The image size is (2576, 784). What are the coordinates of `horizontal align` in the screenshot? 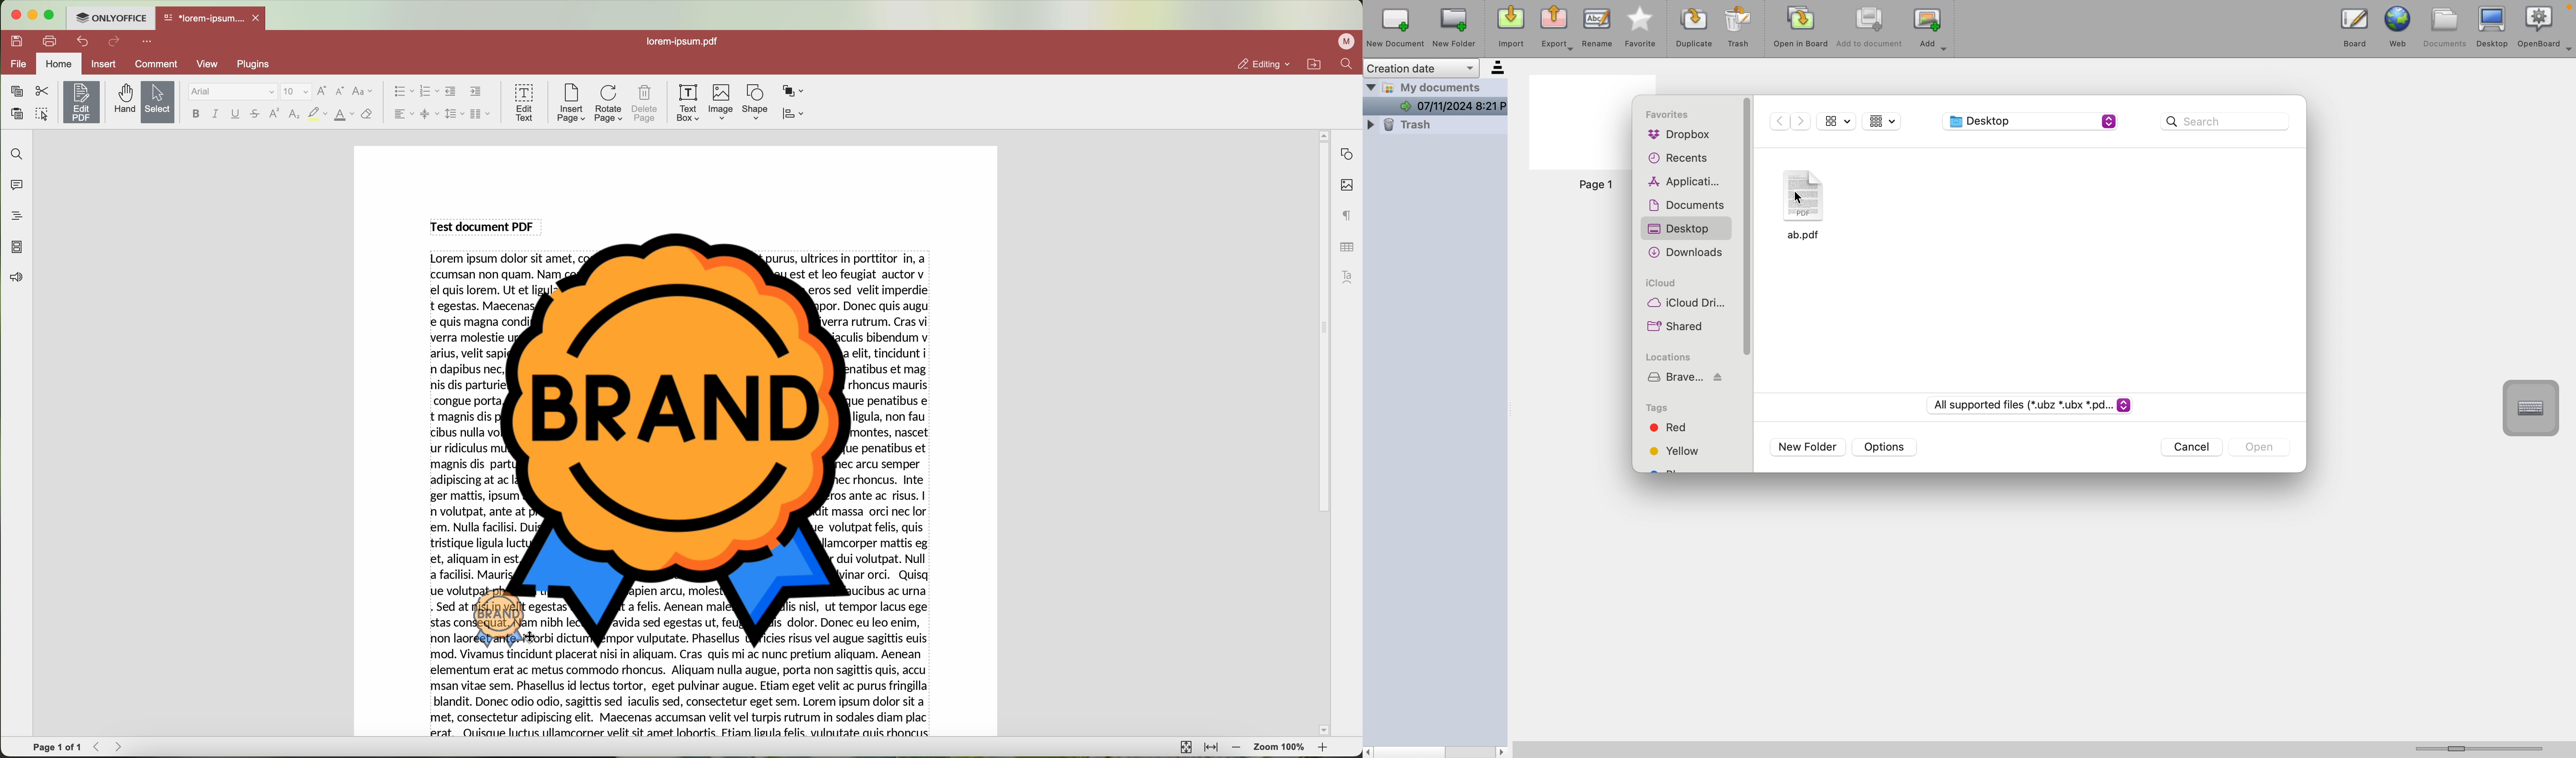 It's located at (402, 114).